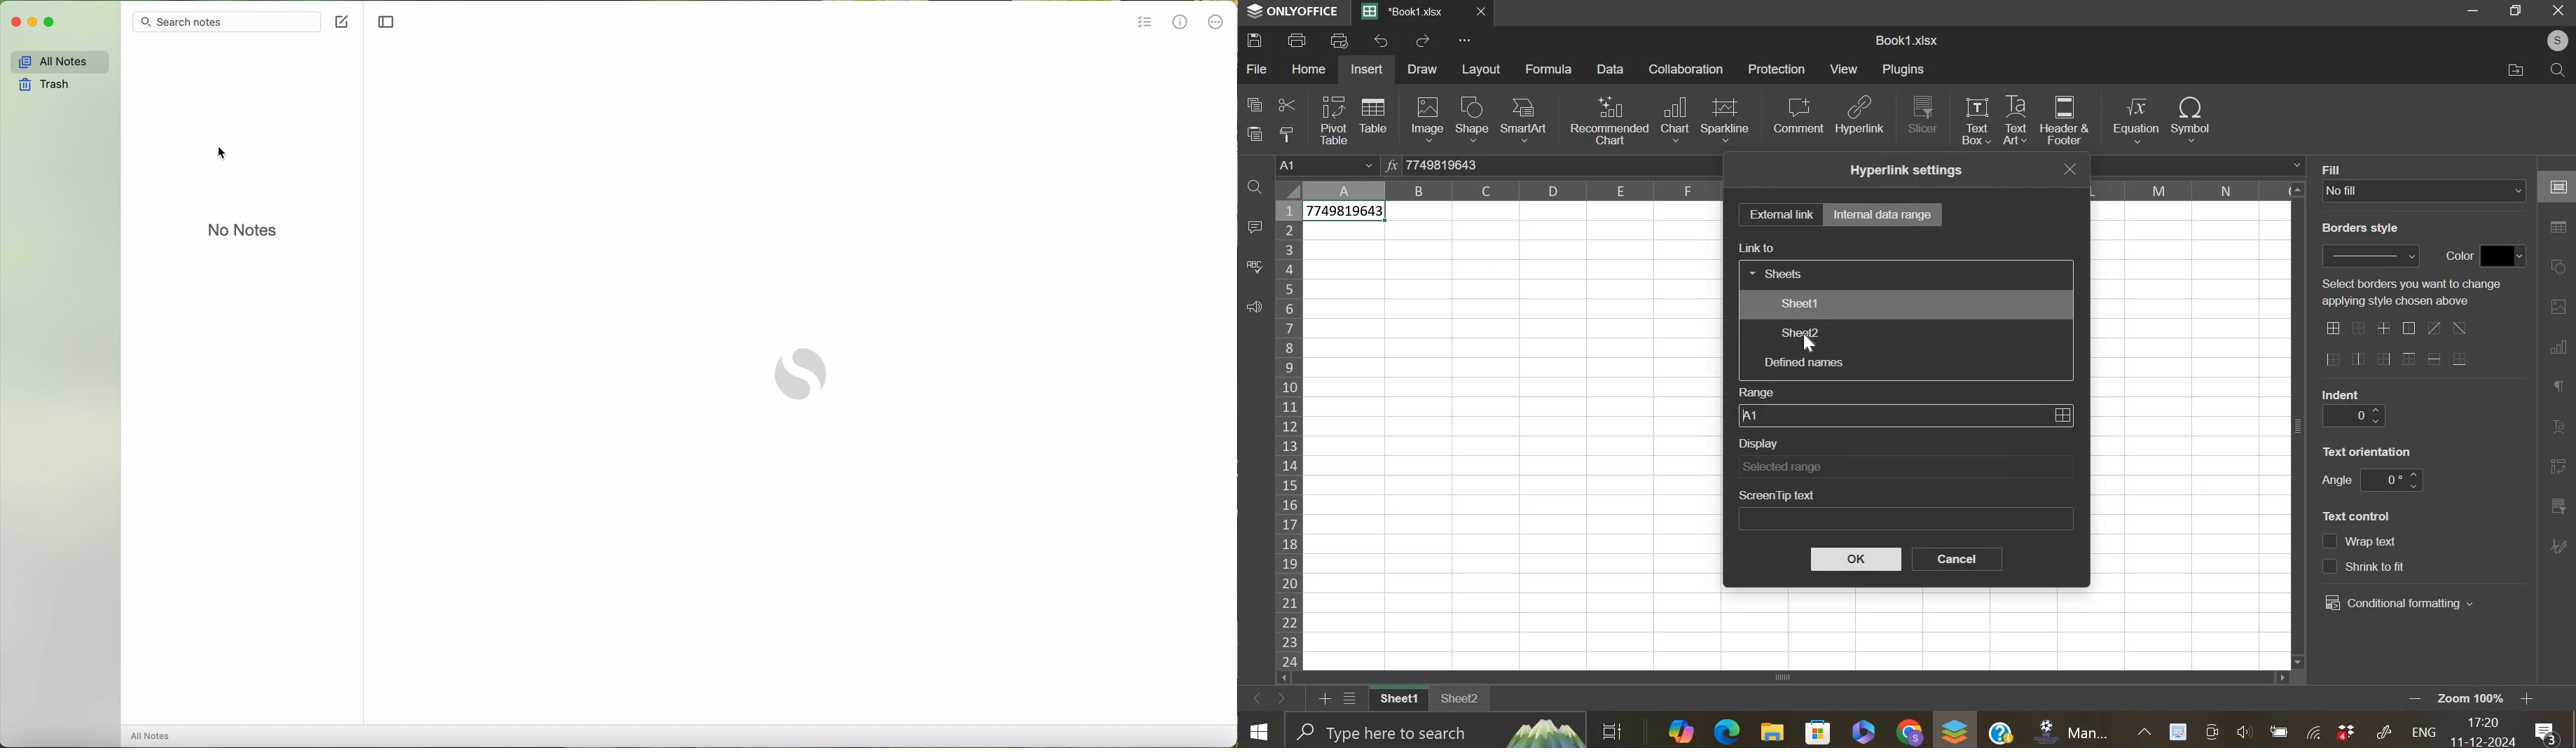 This screenshot has height=756, width=2576. I want to click on save, so click(1255, 39).